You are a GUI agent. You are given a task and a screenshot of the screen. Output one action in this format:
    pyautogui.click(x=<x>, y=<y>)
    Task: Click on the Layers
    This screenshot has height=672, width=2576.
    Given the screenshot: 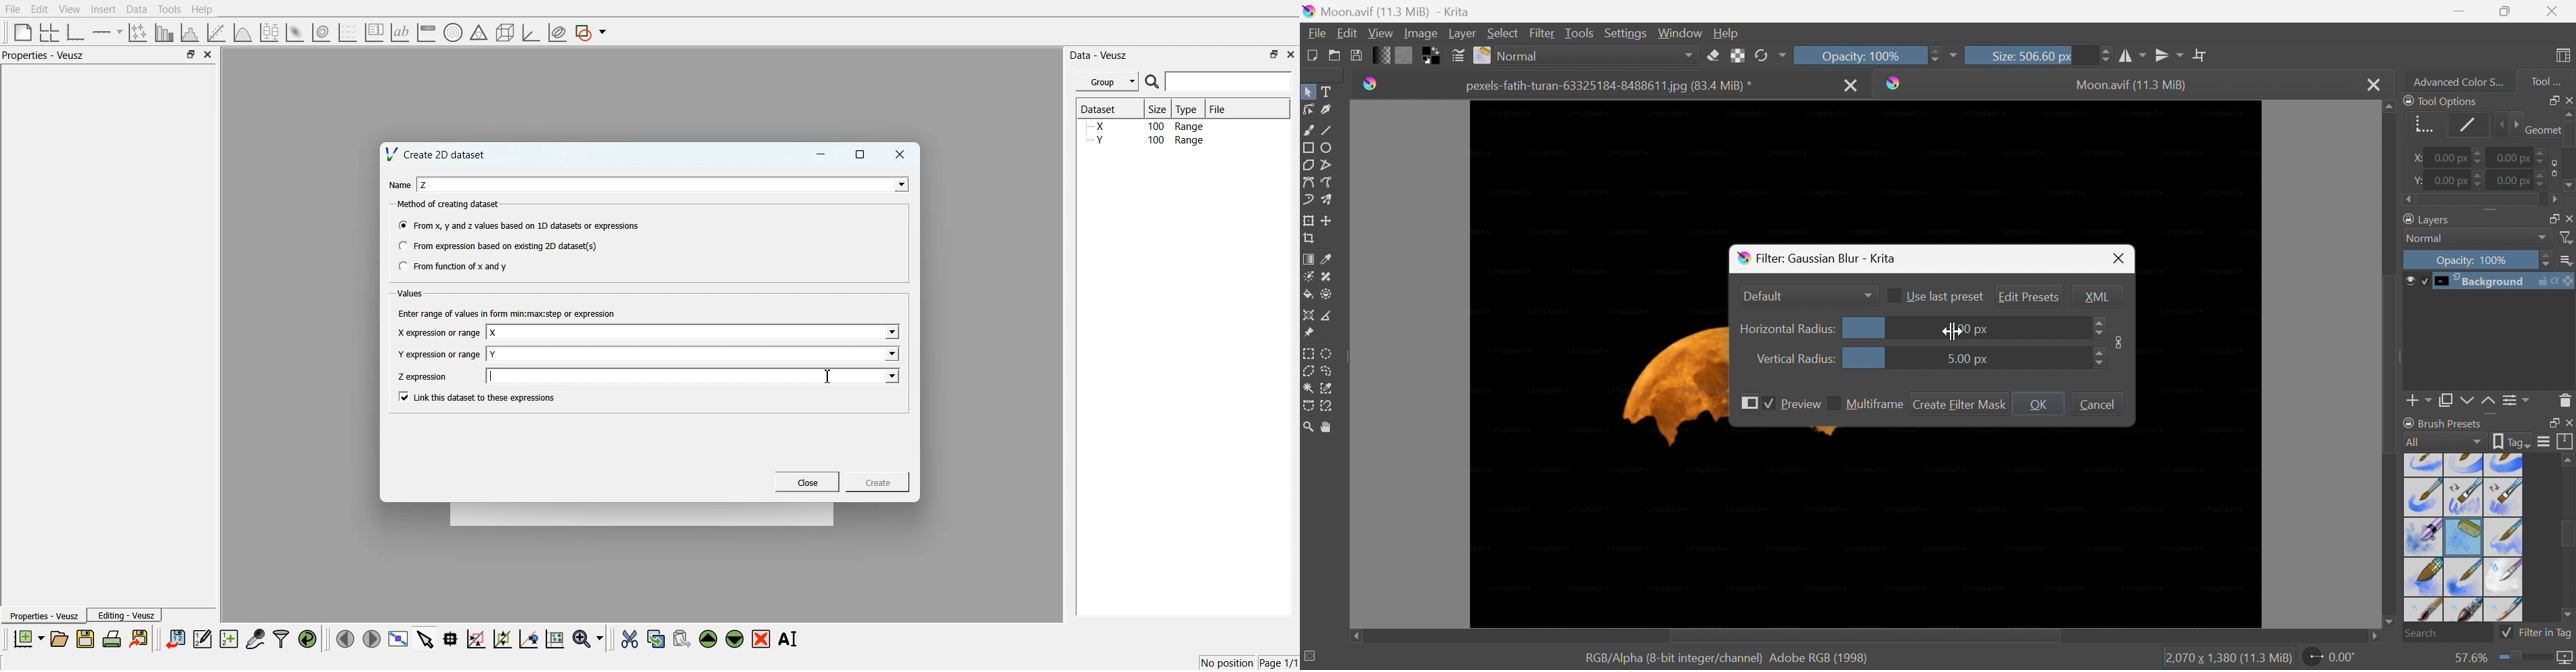 What is the action you would take?
    pyautogui.click(x=2425, y=219)
    